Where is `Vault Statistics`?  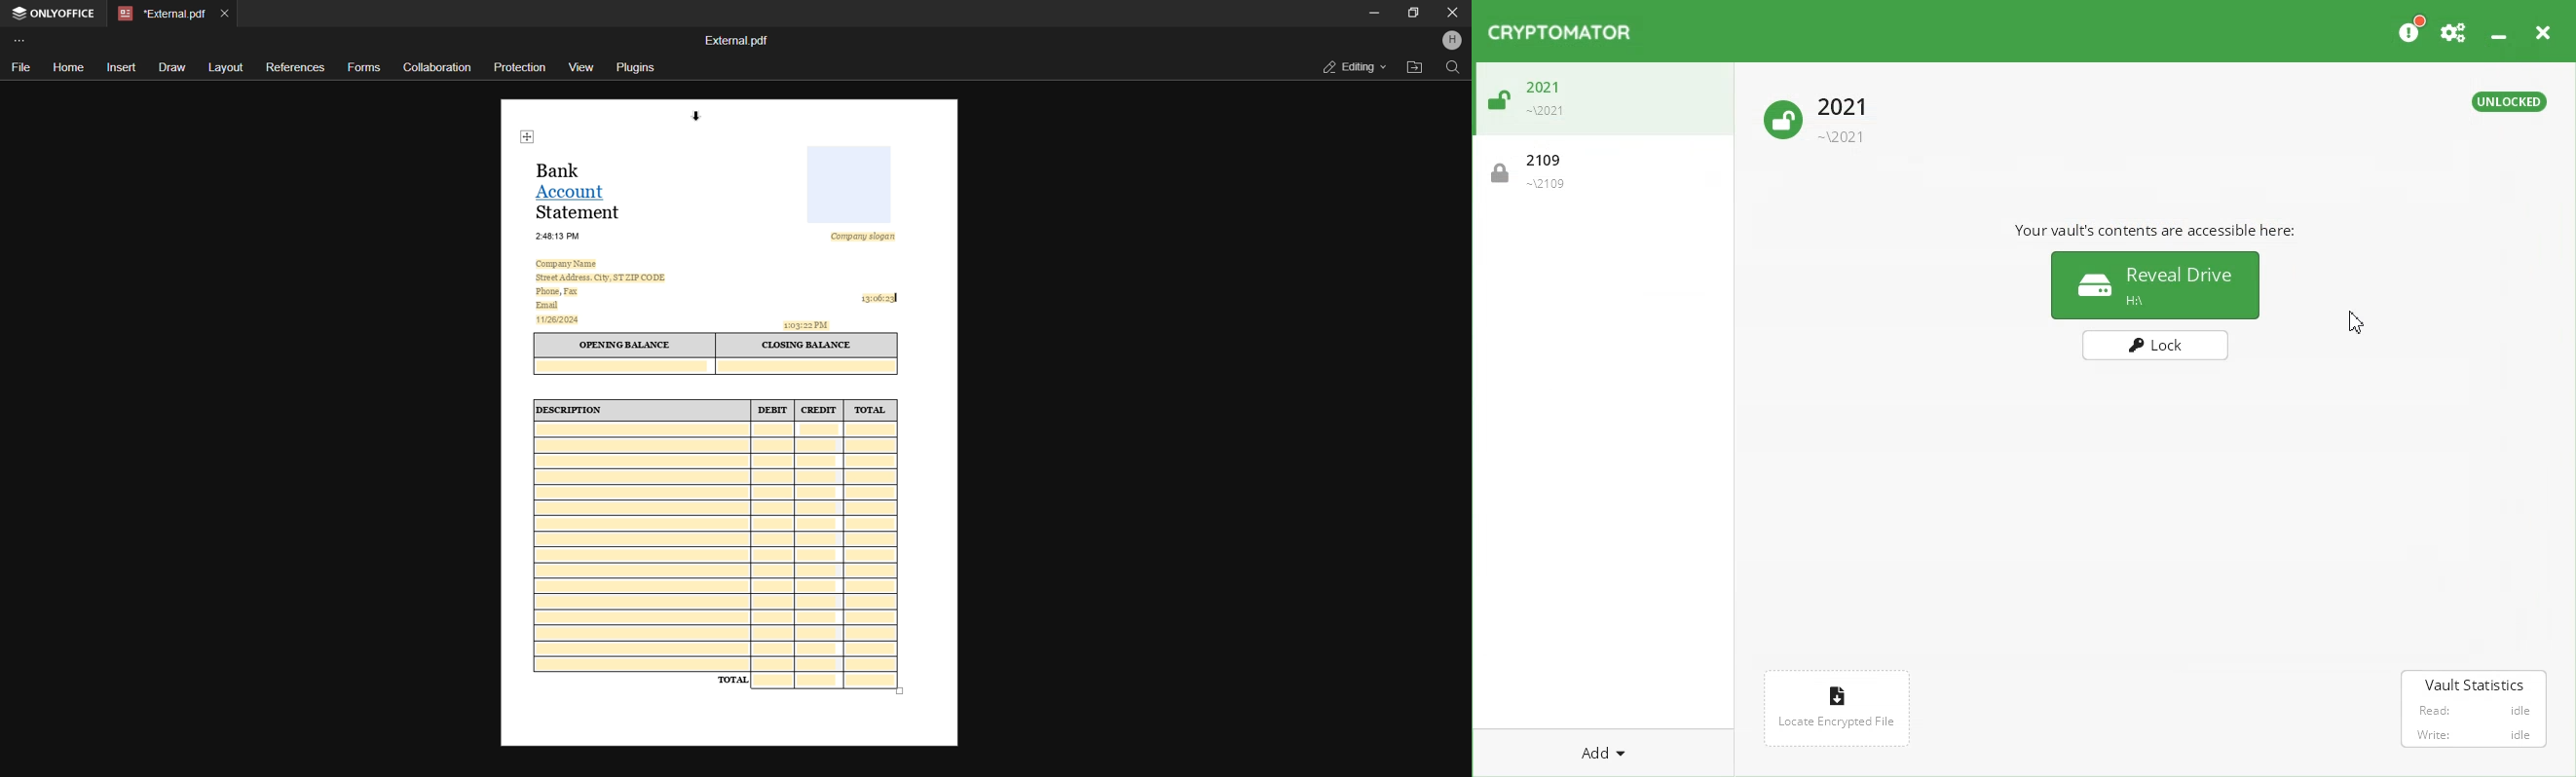
Vault Statistics is located at coordinates (2475, 708).